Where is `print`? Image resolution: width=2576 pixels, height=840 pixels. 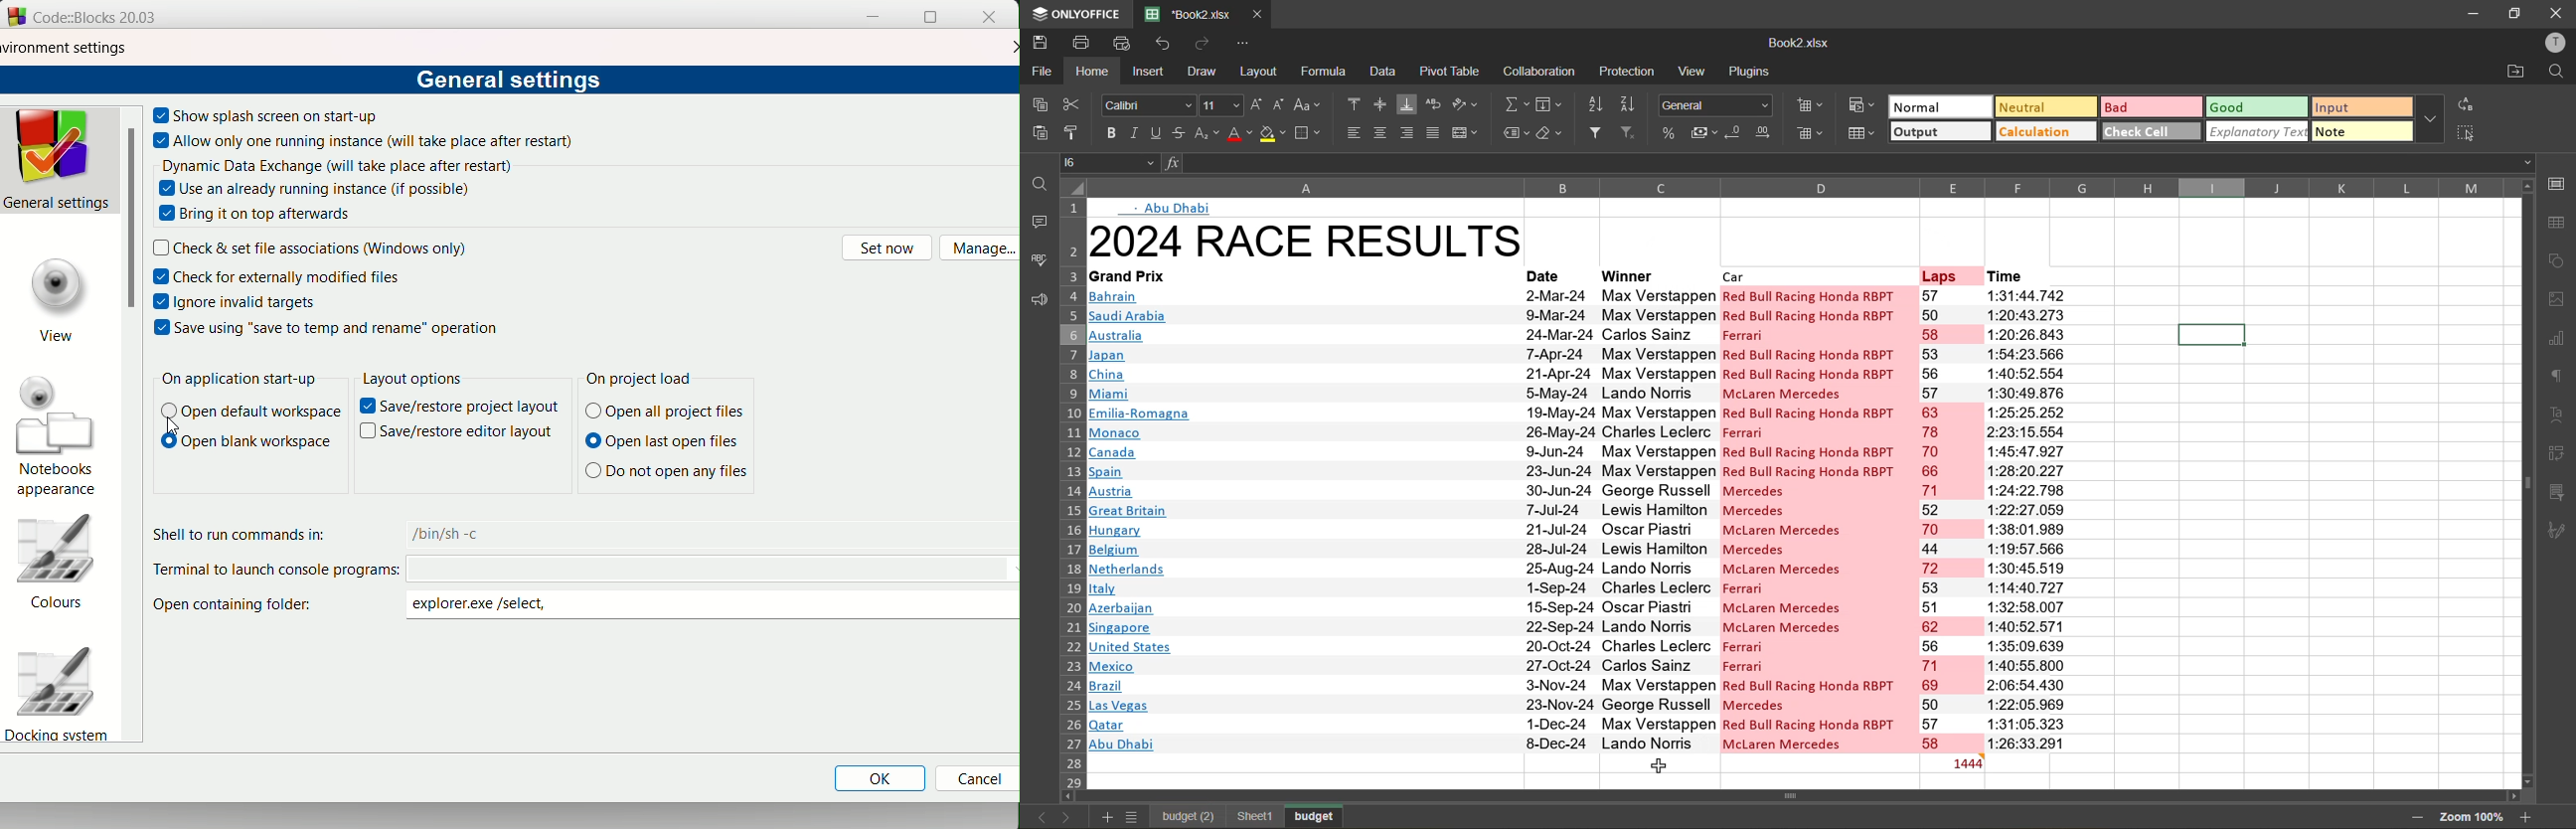
print is located at coordinates (1087, 43).